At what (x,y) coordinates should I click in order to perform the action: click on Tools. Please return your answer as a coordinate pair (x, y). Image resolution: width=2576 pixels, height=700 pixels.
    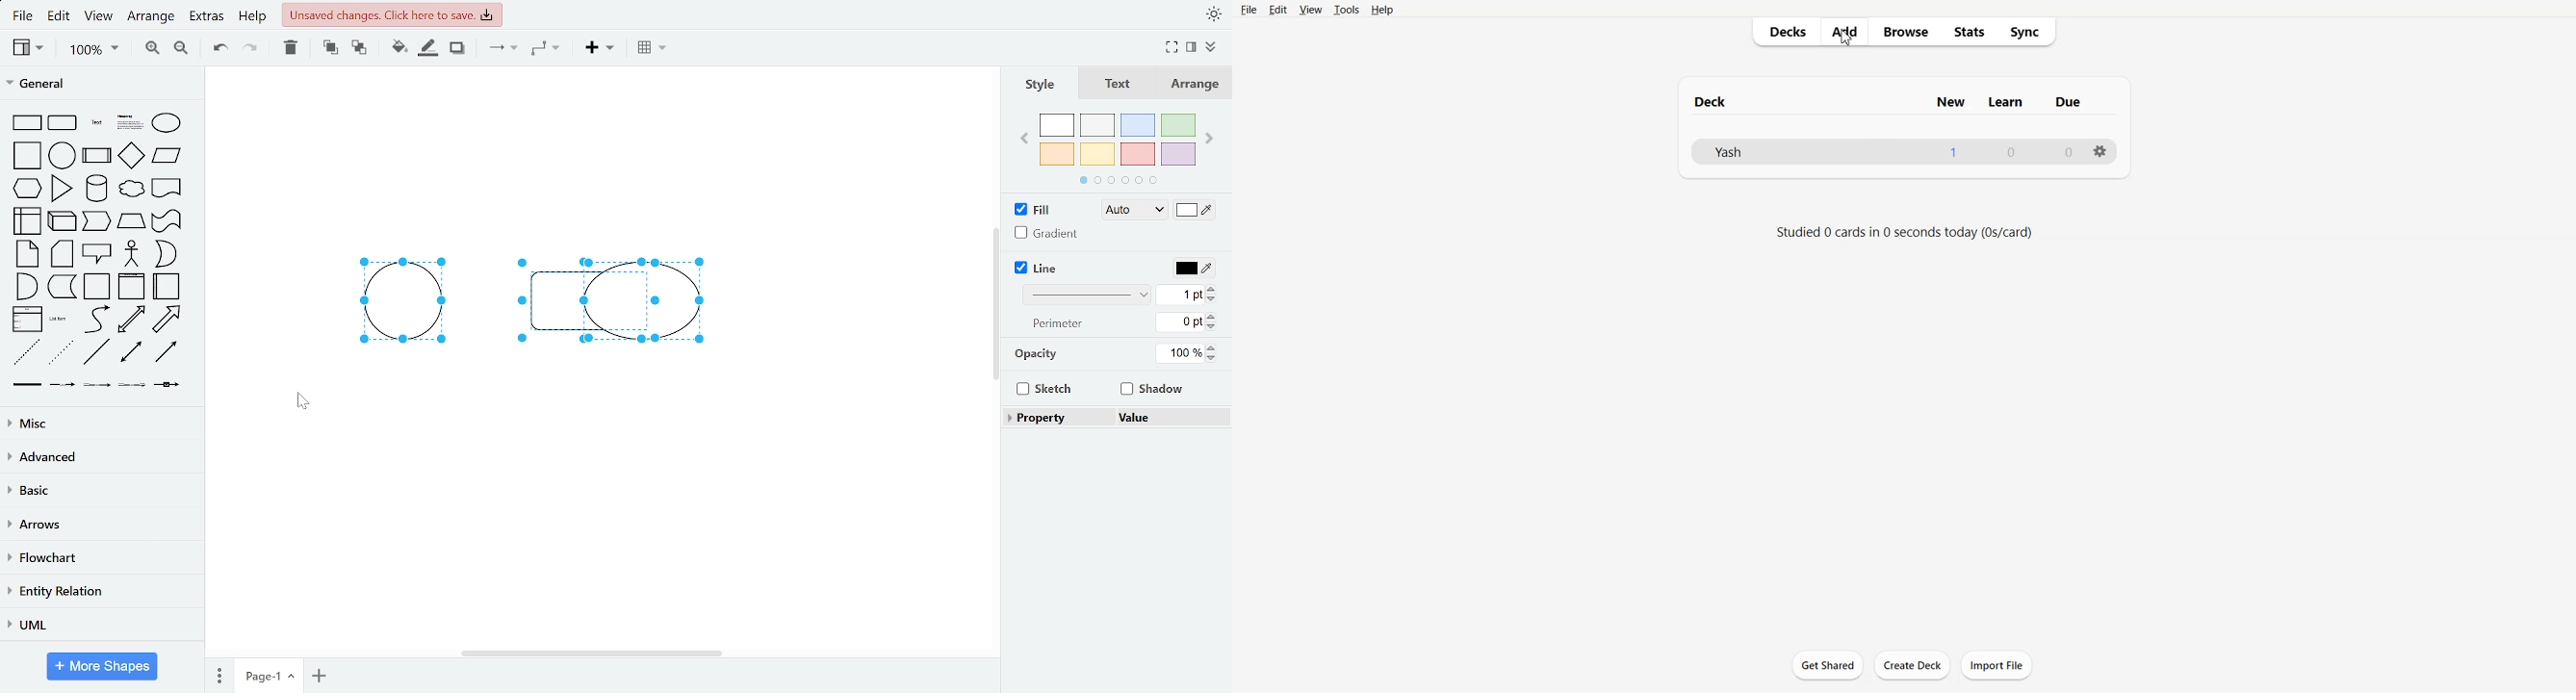
    Looking at the image, I should click on (1347, 11).